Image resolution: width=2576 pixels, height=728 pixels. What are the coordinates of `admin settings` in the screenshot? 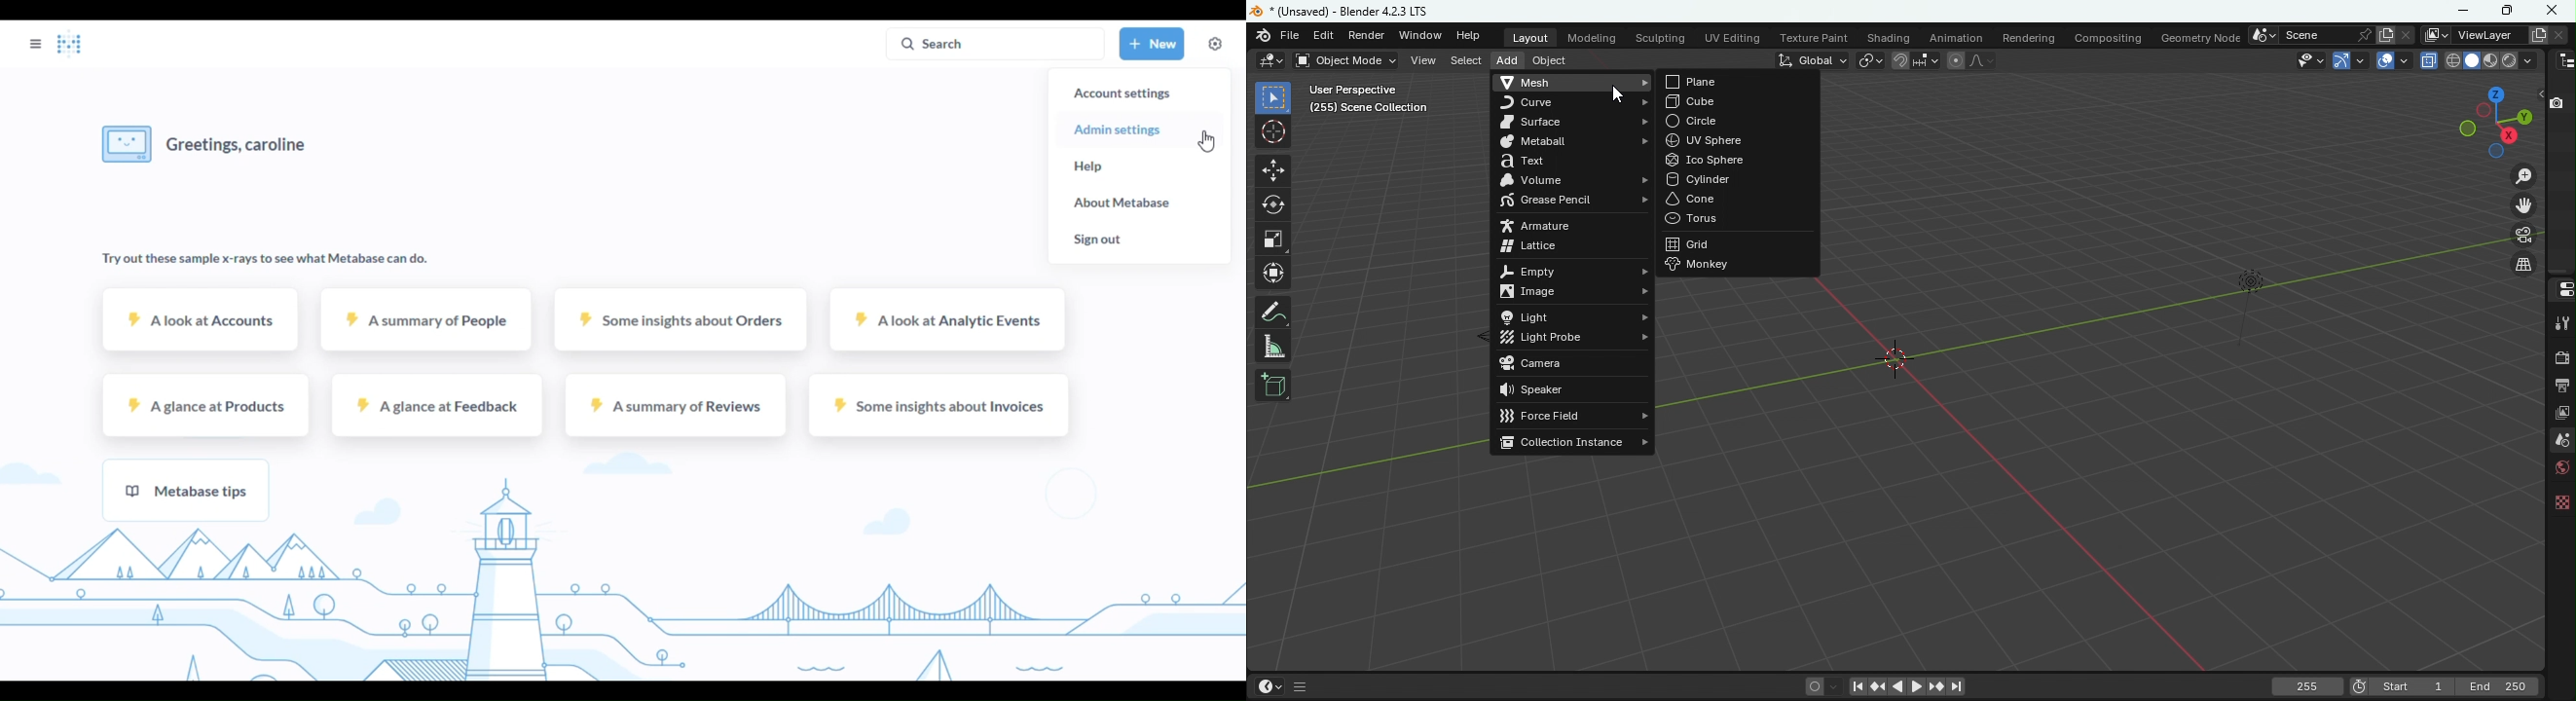 It's located at (1118, 129).